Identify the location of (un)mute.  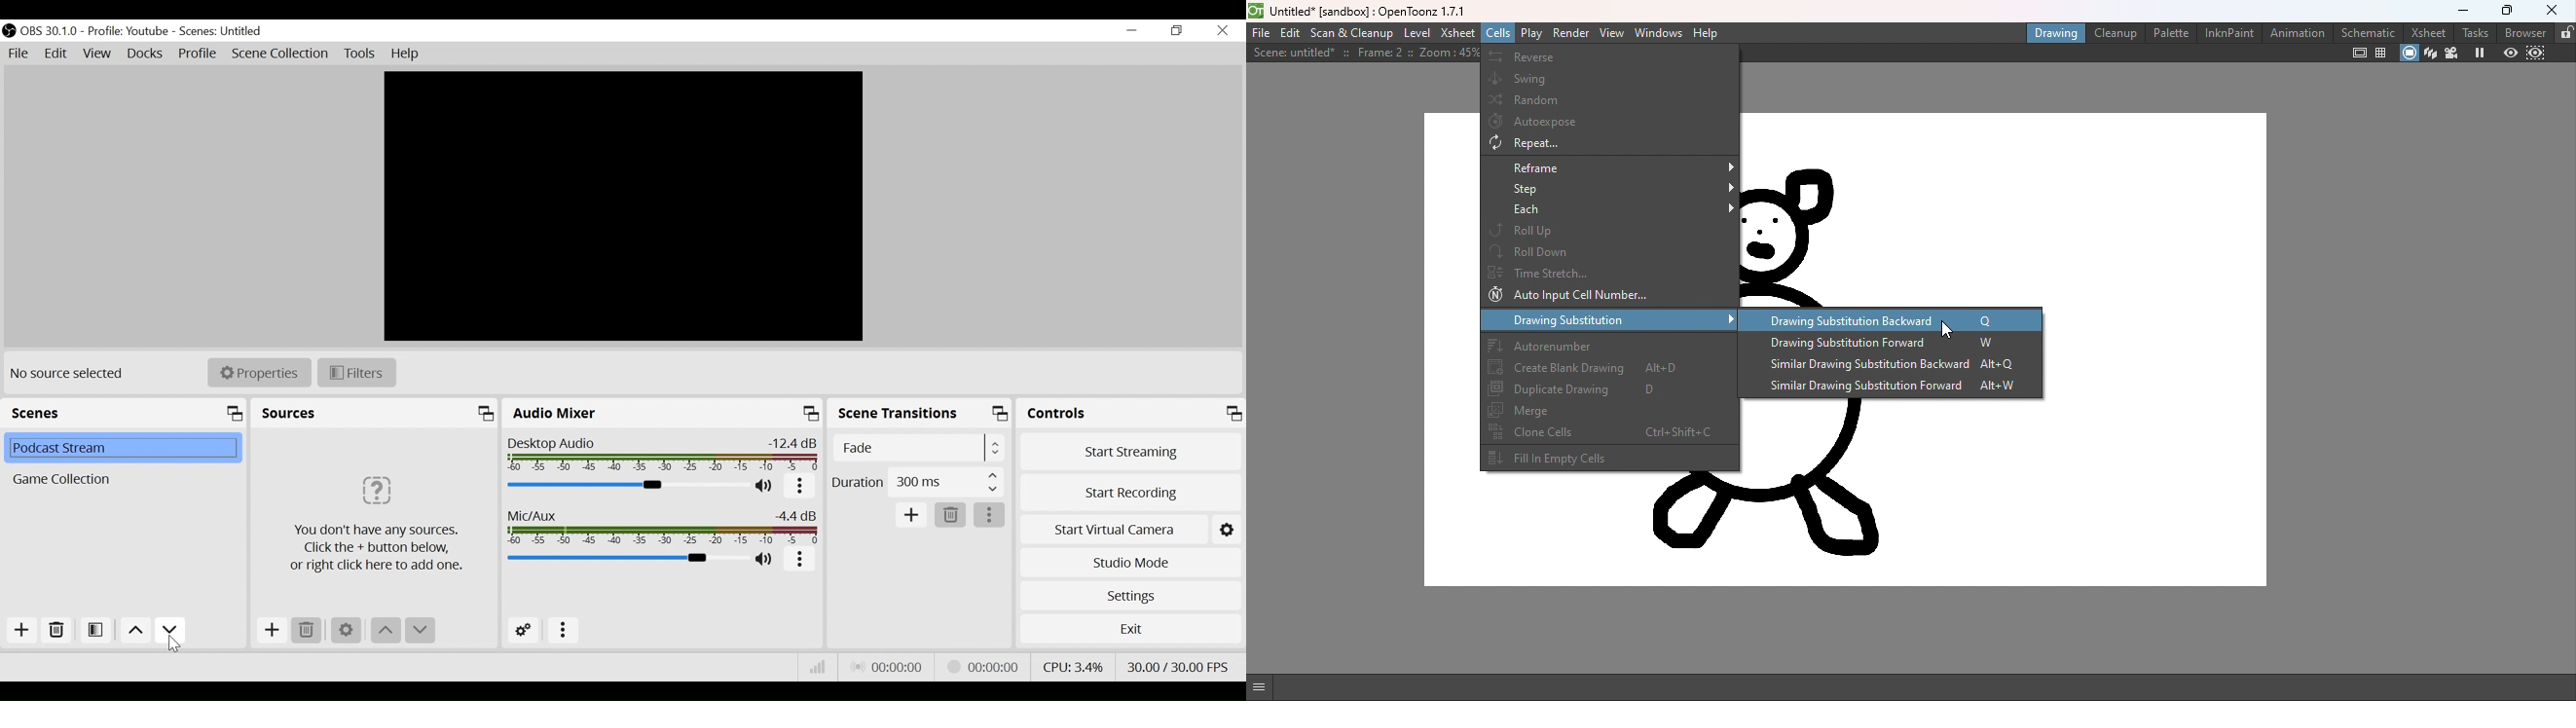
(766, 487).